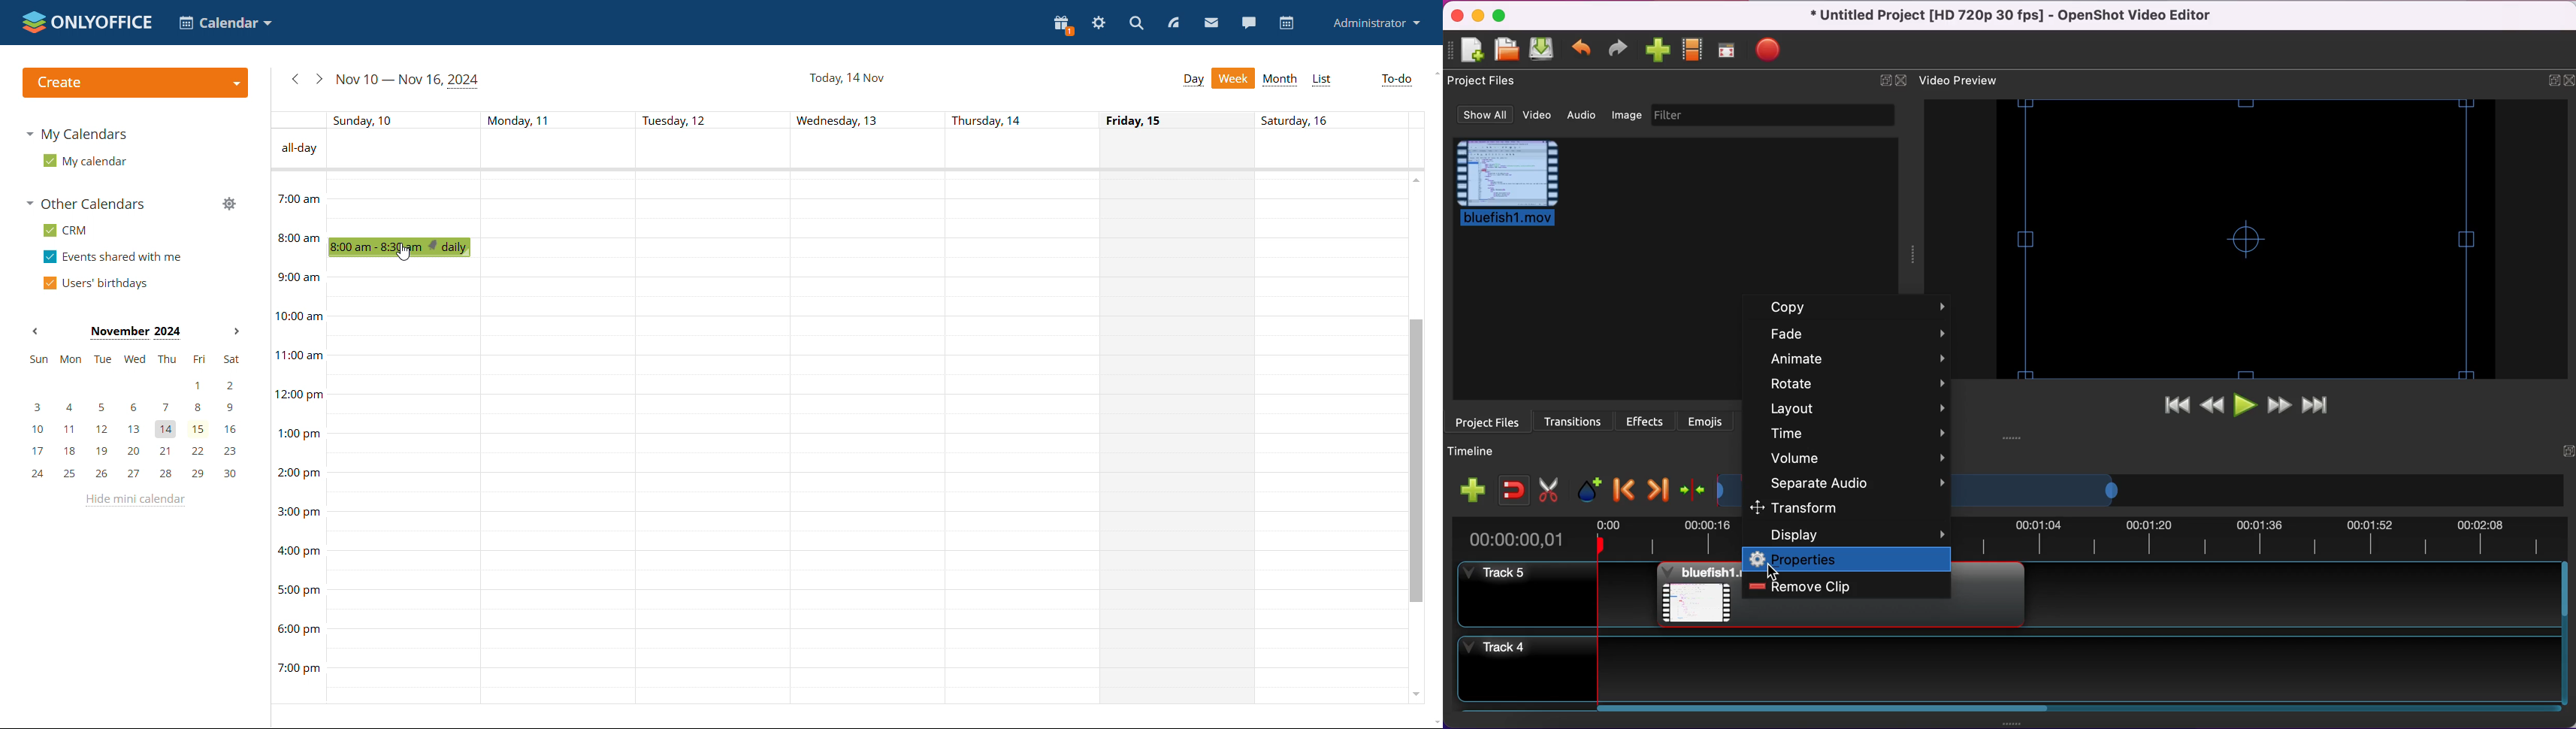 The image size is (2576, 756). I want to click on logo, so click(87, 22).